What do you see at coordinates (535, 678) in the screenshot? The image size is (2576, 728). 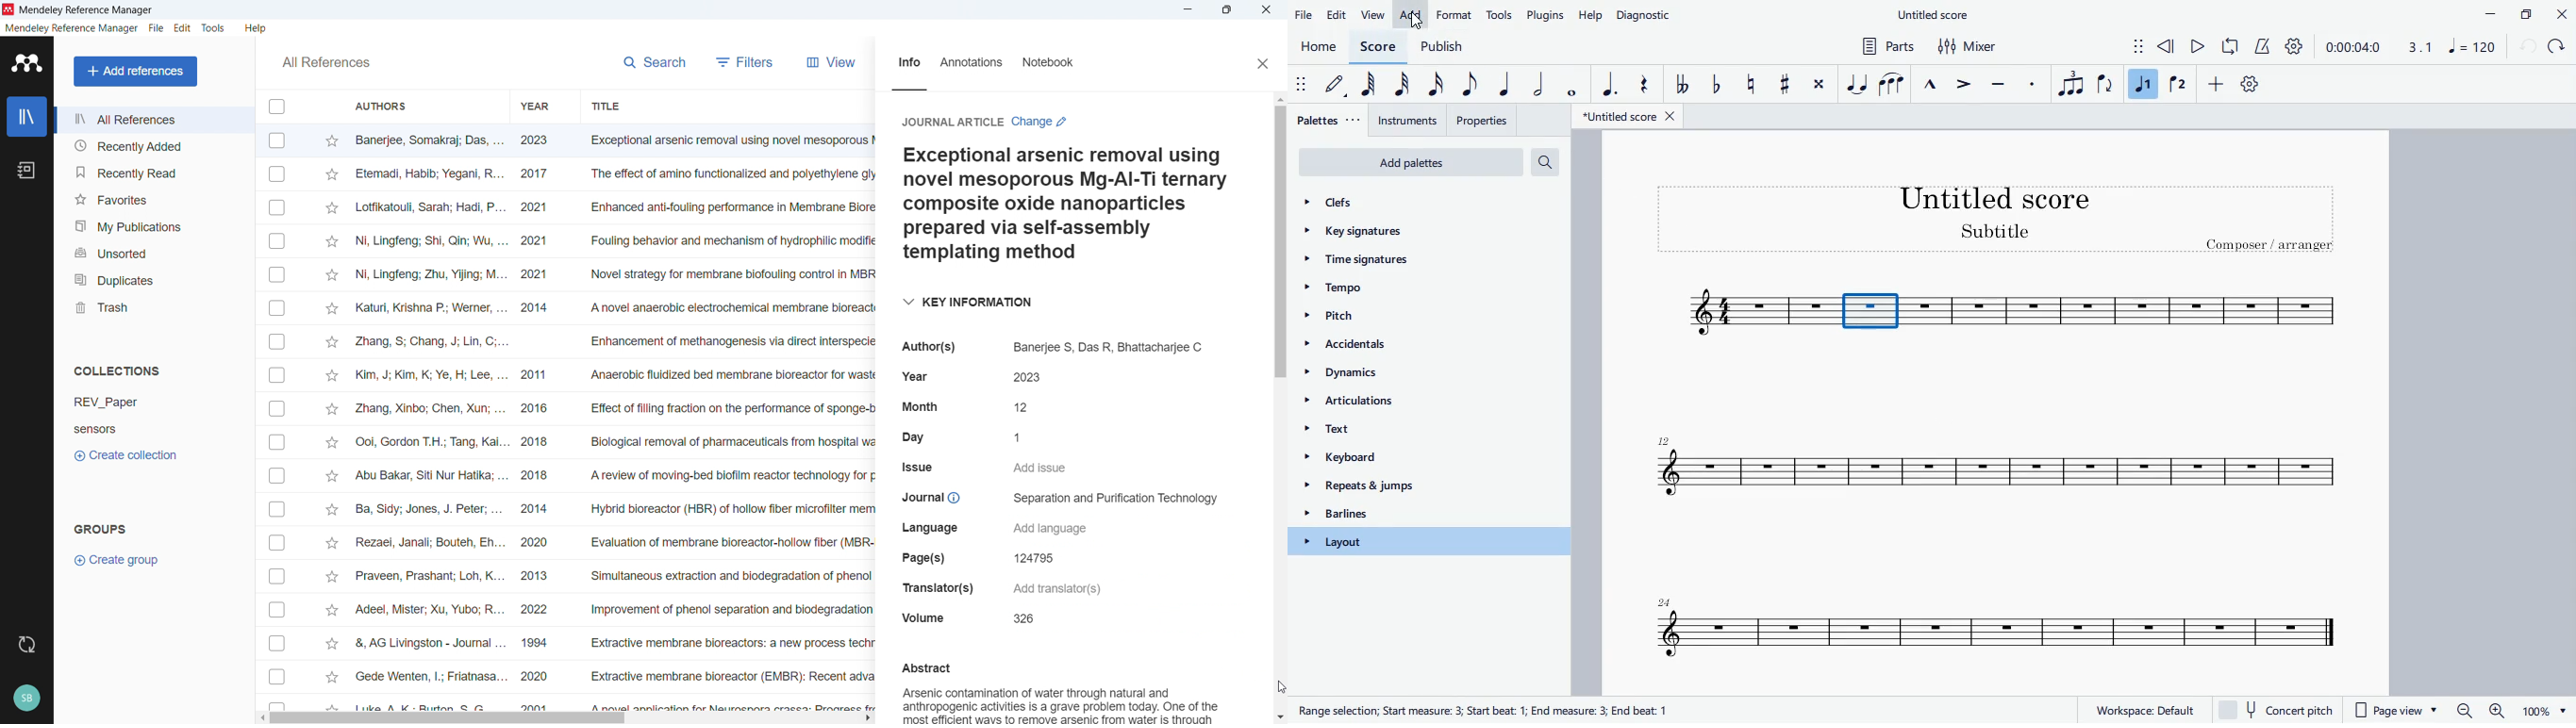 I see `2020` at bounding box center [535, 678].